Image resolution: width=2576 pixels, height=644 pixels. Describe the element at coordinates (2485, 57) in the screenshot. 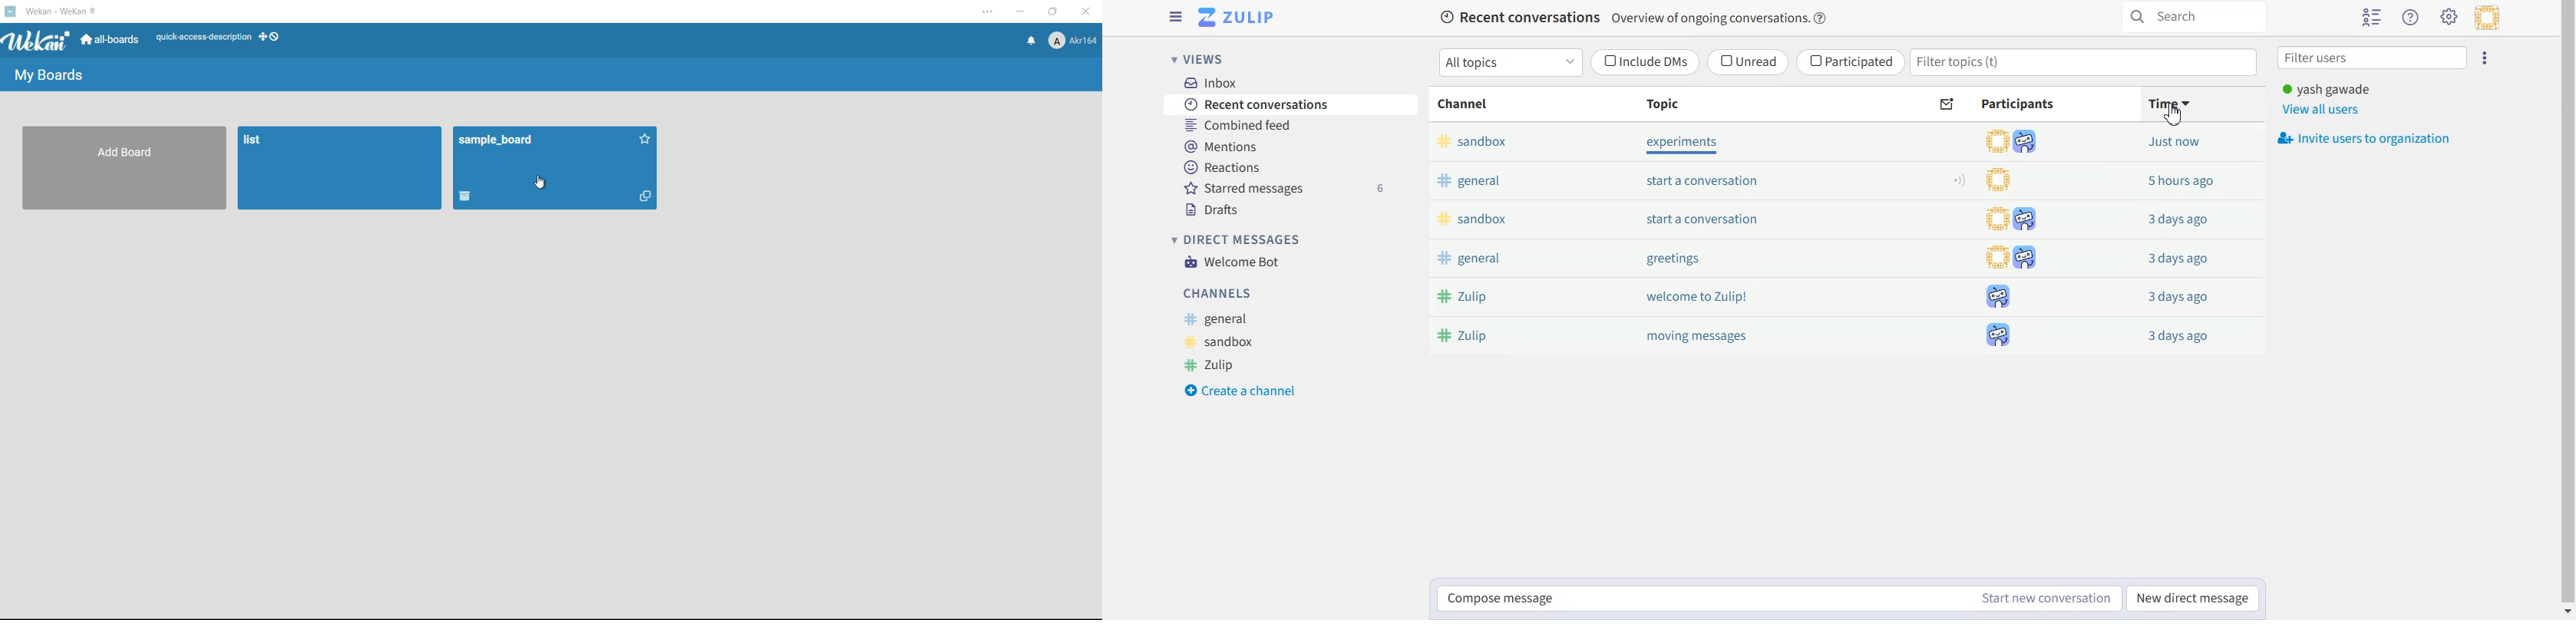

I see `Ellipsis` at that location.